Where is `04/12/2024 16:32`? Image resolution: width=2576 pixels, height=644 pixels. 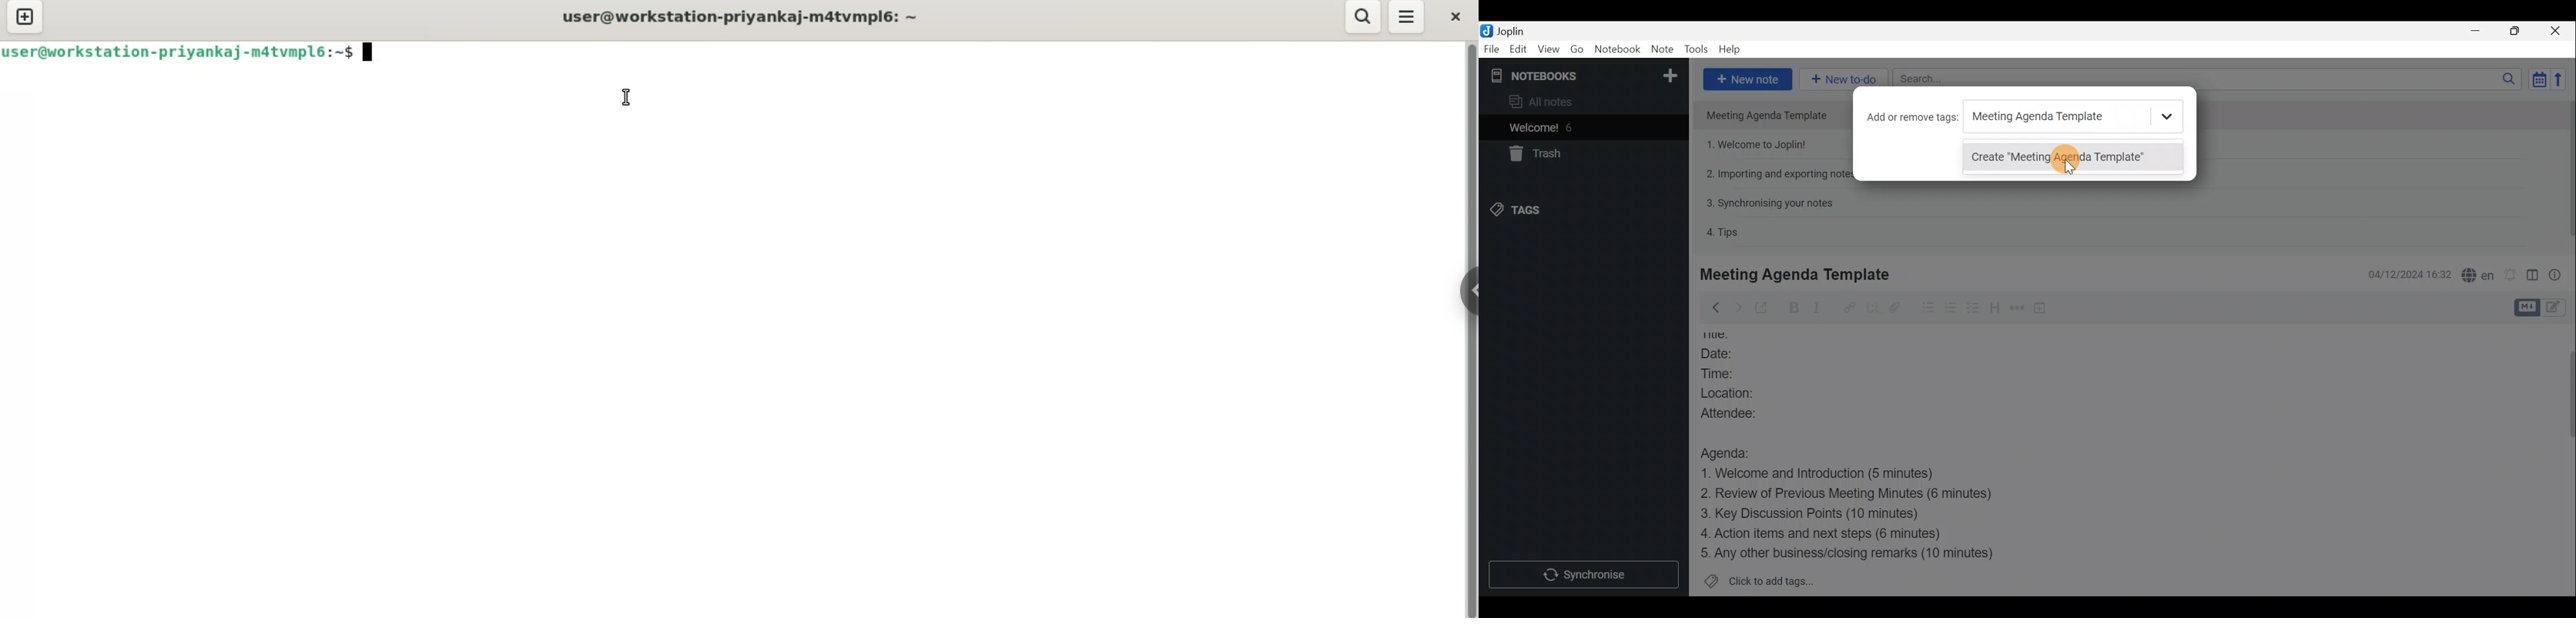 04/12/2024 16:32 is located at coordinates (2404, 274).